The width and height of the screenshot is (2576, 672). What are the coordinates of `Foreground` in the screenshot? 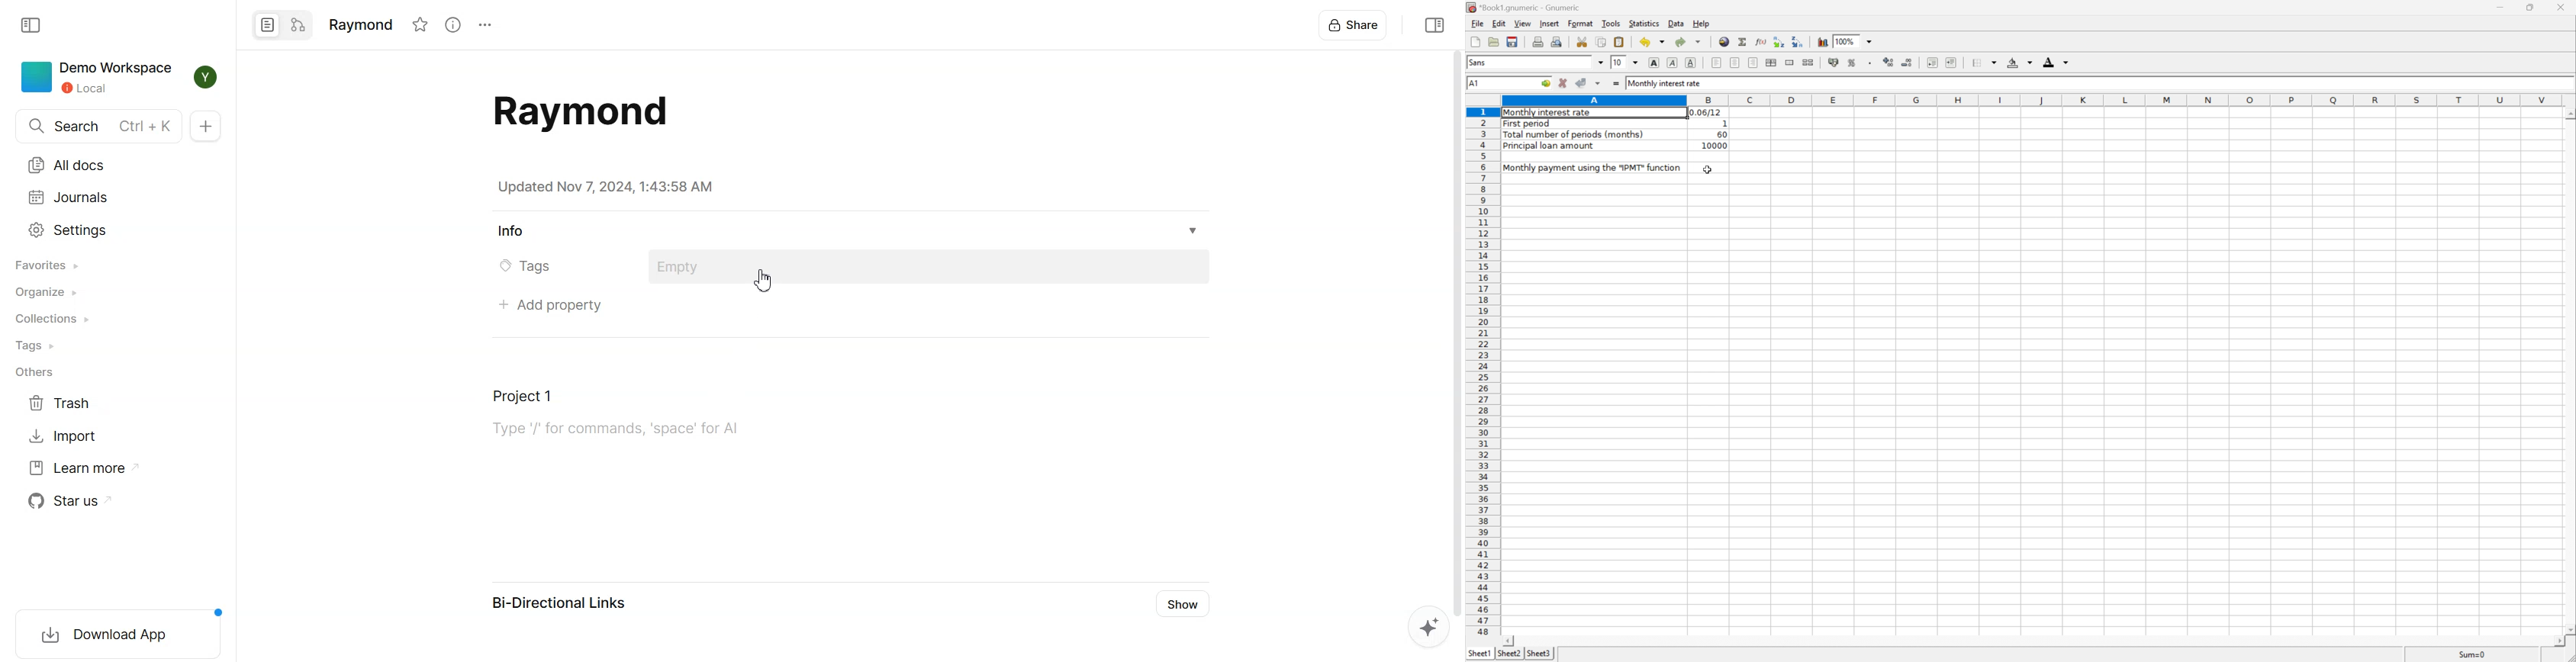 It's located at (2055, 62).